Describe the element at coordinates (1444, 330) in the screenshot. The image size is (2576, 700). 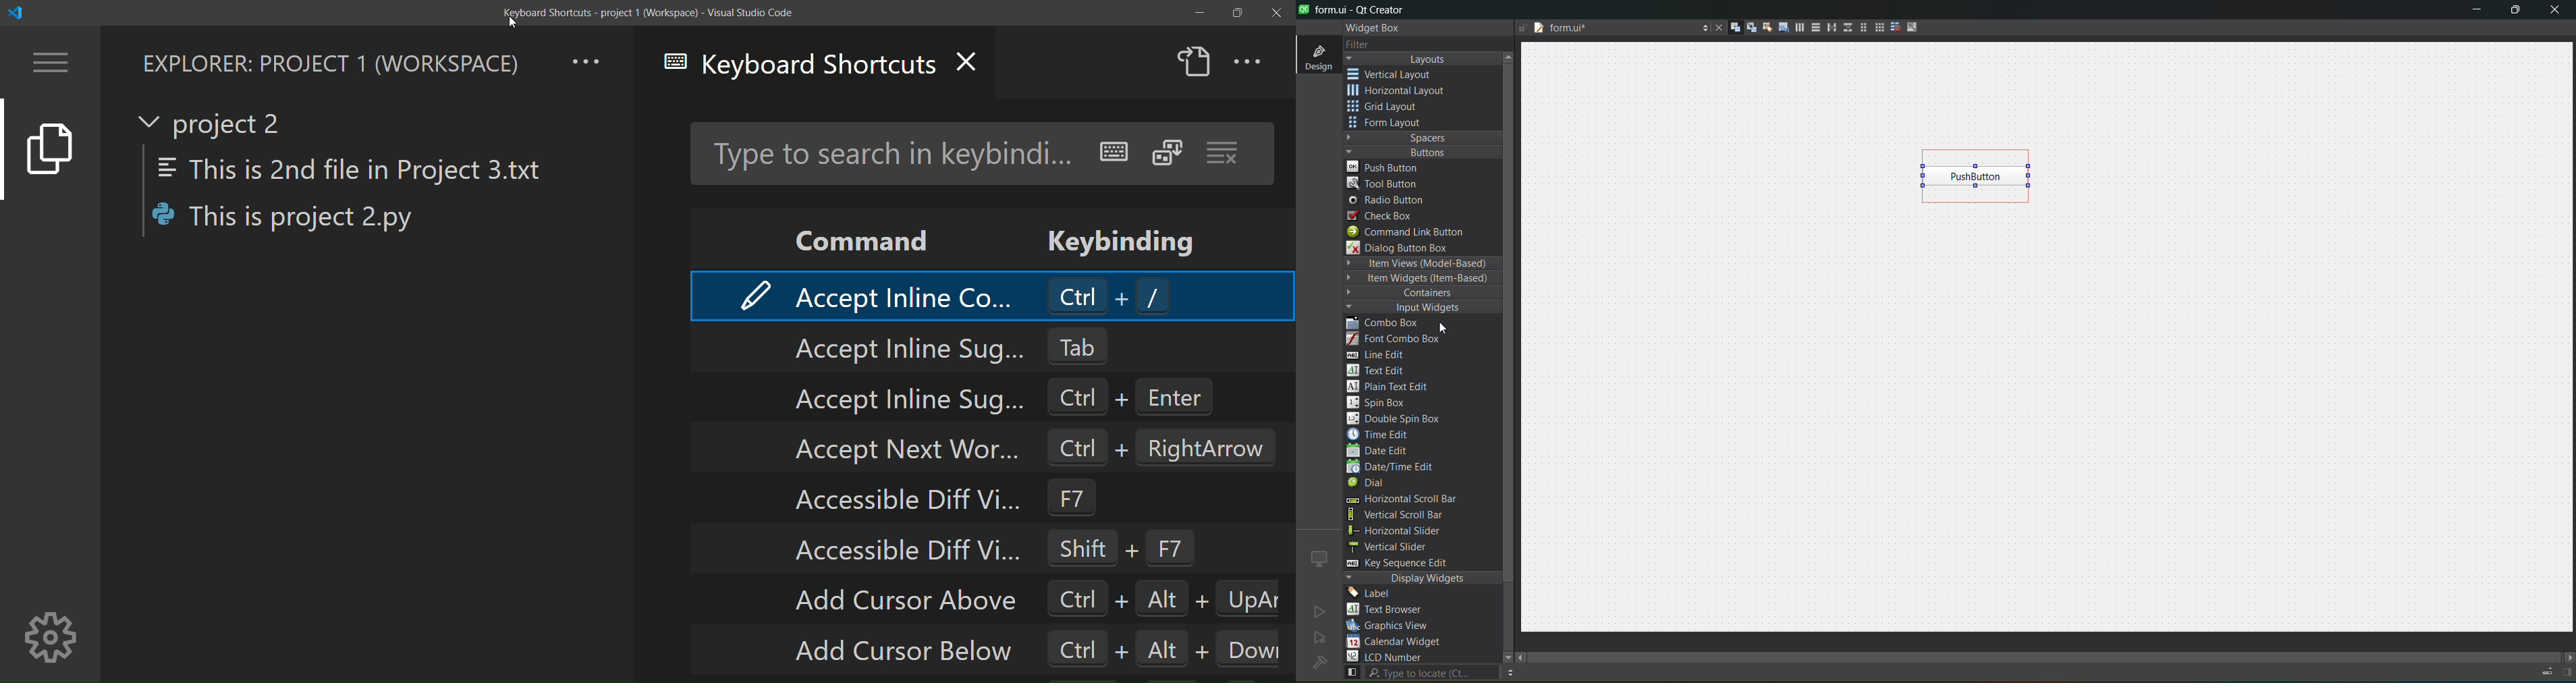
I see `cursor` at that location.